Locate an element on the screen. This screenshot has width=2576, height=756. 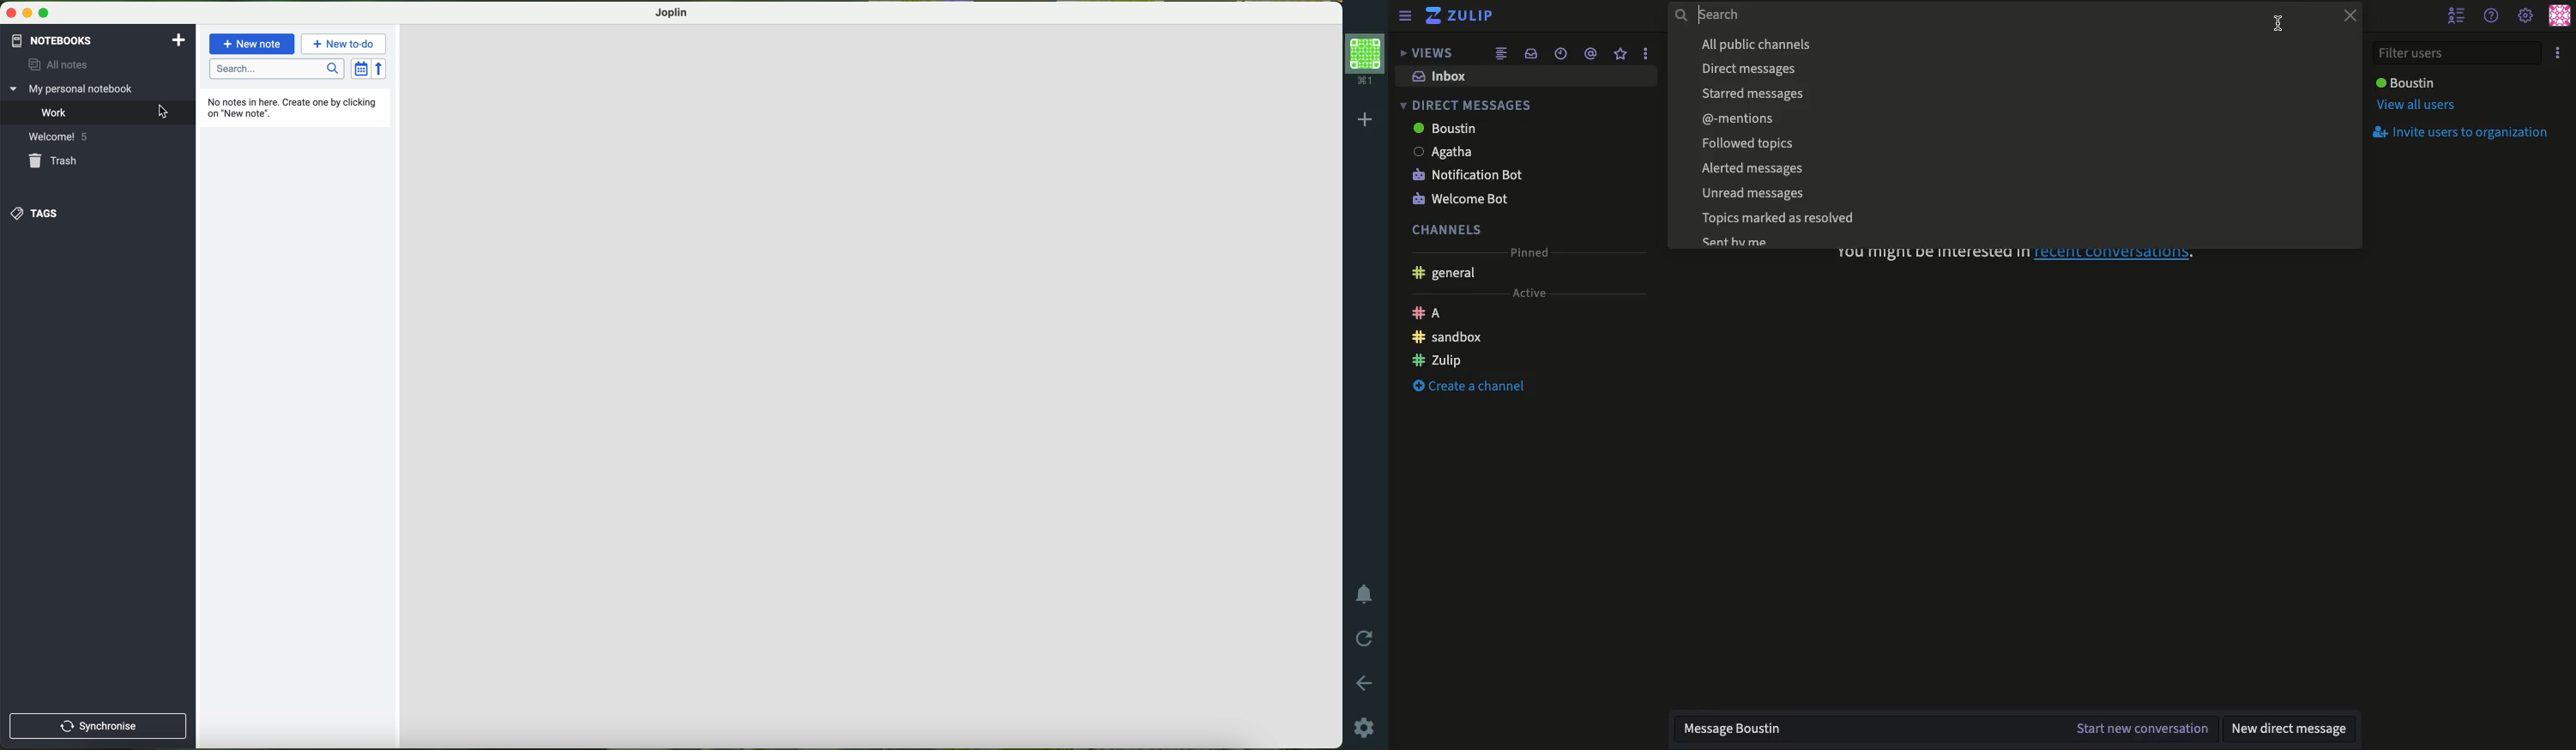
maximize is located at coordinates (44, 14).